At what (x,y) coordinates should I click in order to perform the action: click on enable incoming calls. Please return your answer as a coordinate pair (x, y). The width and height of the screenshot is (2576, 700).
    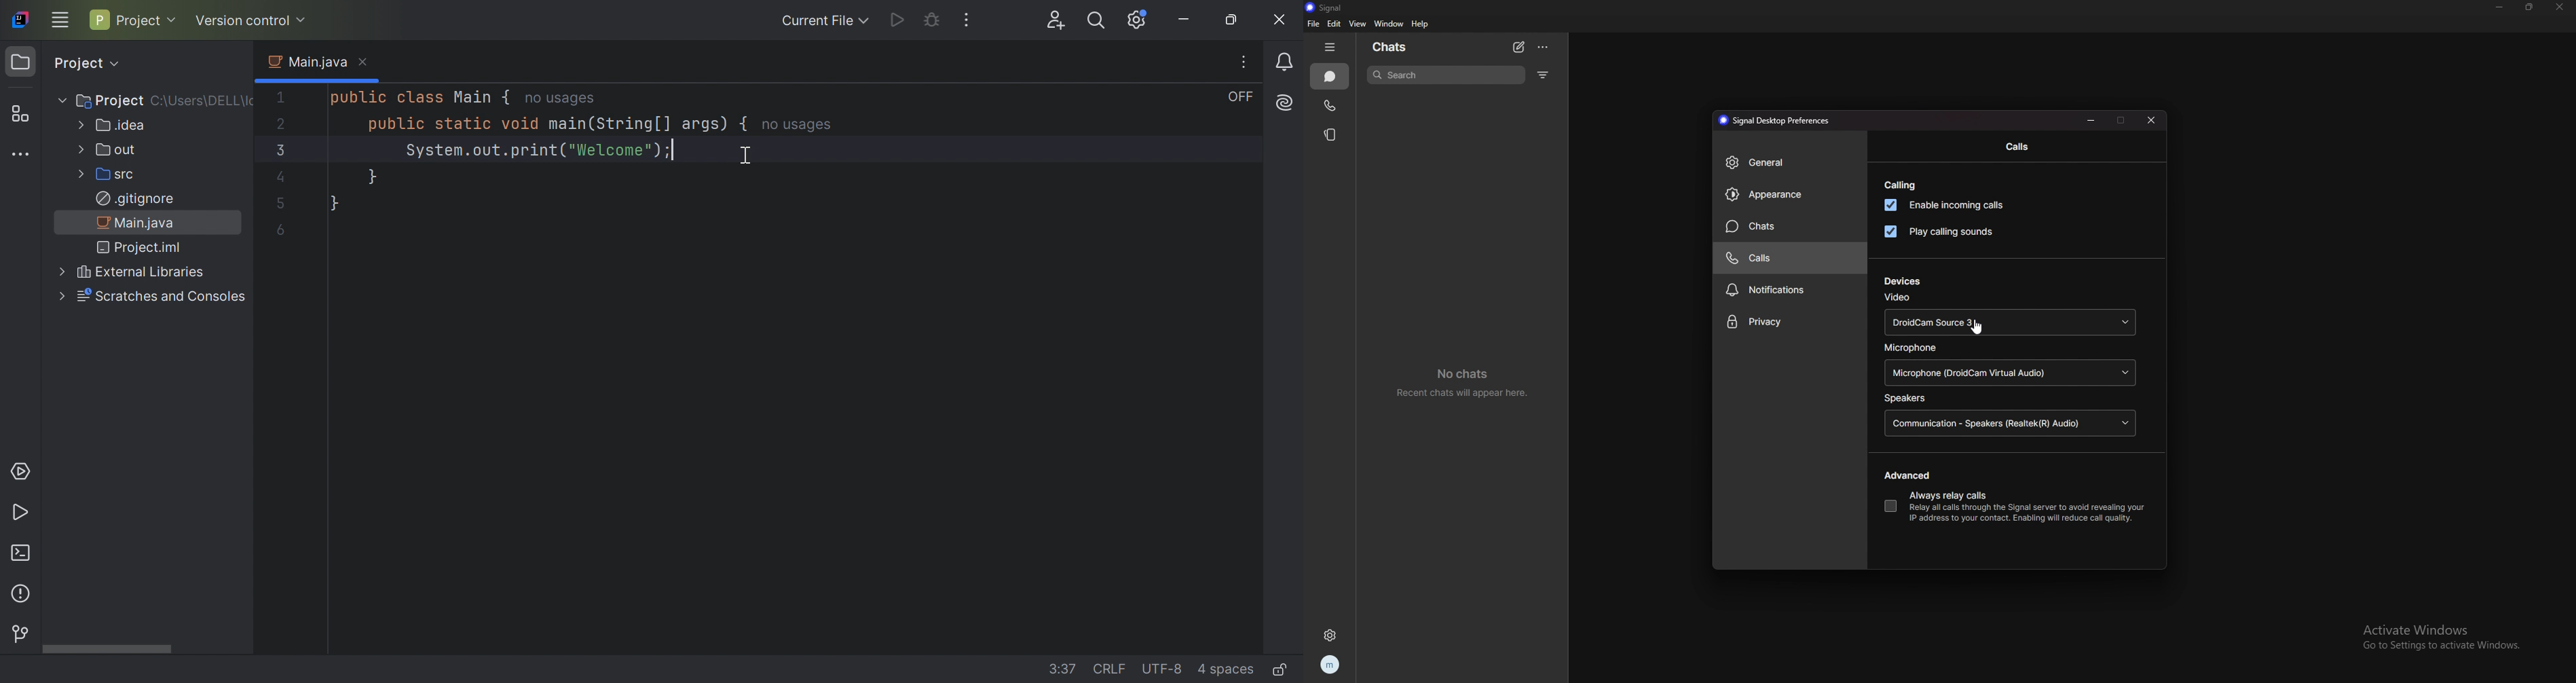
    Looking at the image, I should click on (1948, 205).